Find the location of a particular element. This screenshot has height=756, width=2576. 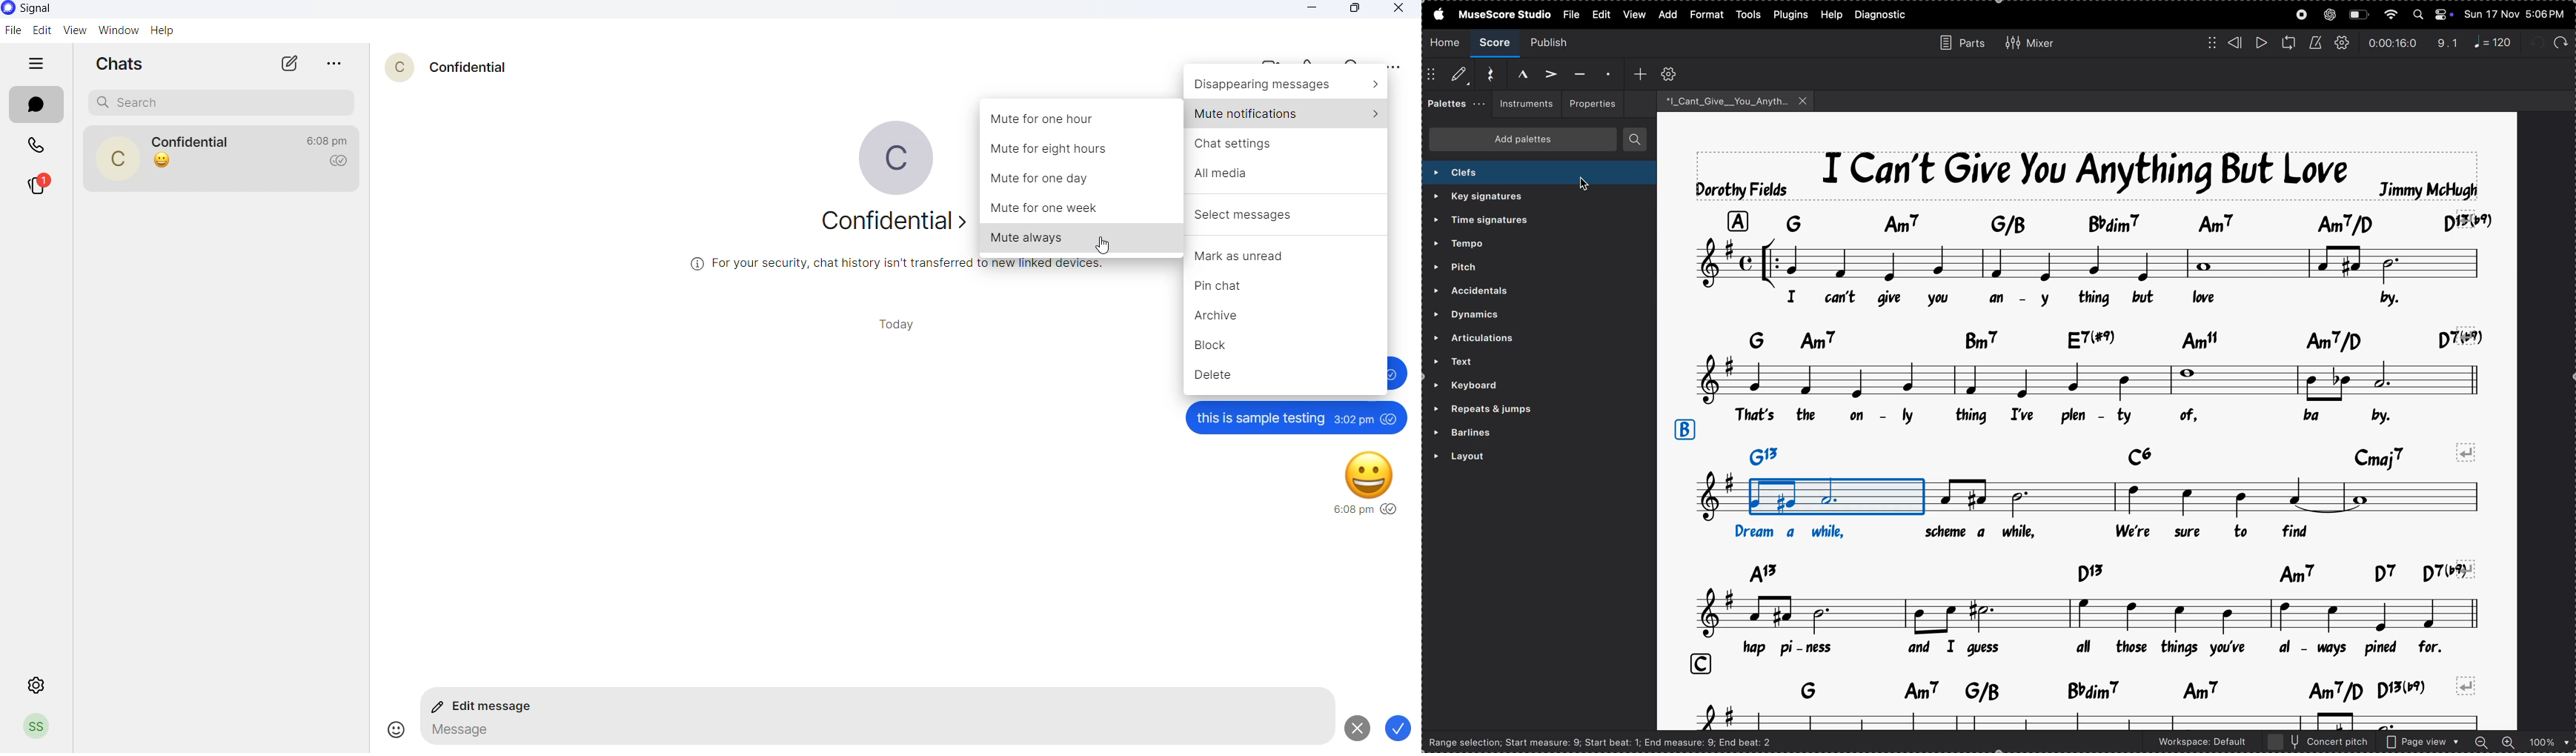

add paletes is located at coordinates (1523, 139).